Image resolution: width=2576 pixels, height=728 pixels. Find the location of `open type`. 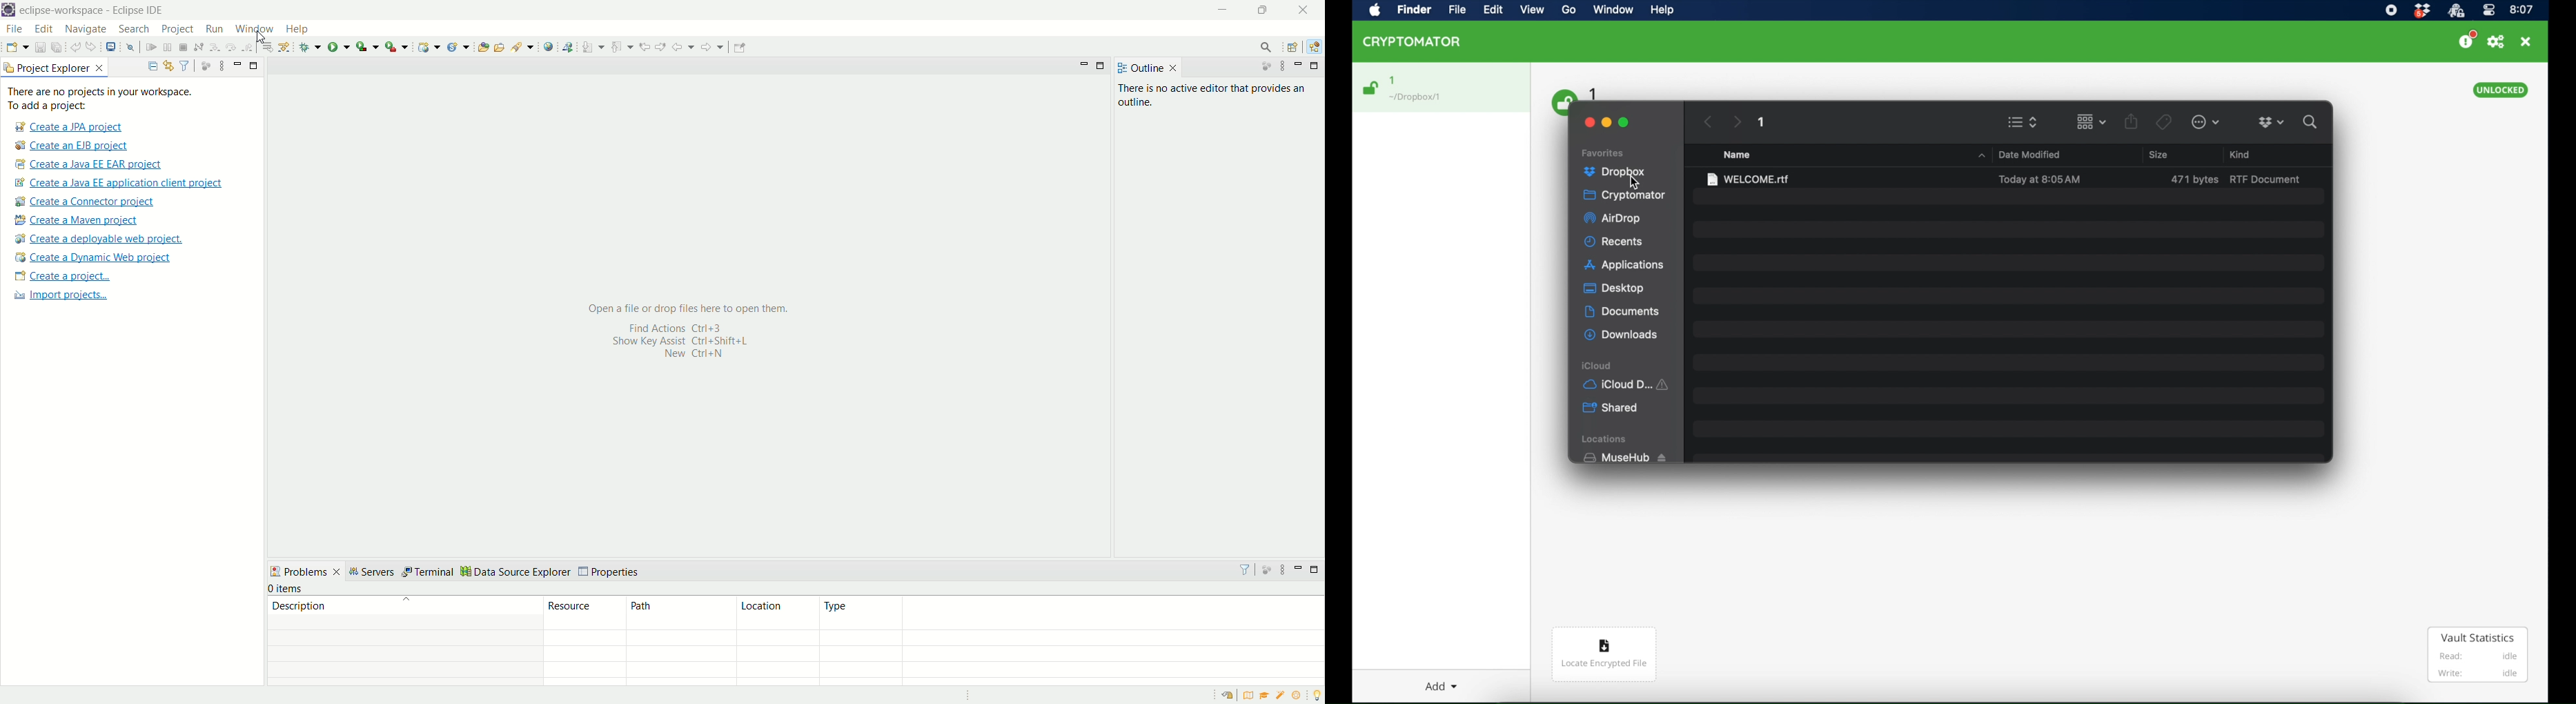

open type is located at coordinates (482, 46).